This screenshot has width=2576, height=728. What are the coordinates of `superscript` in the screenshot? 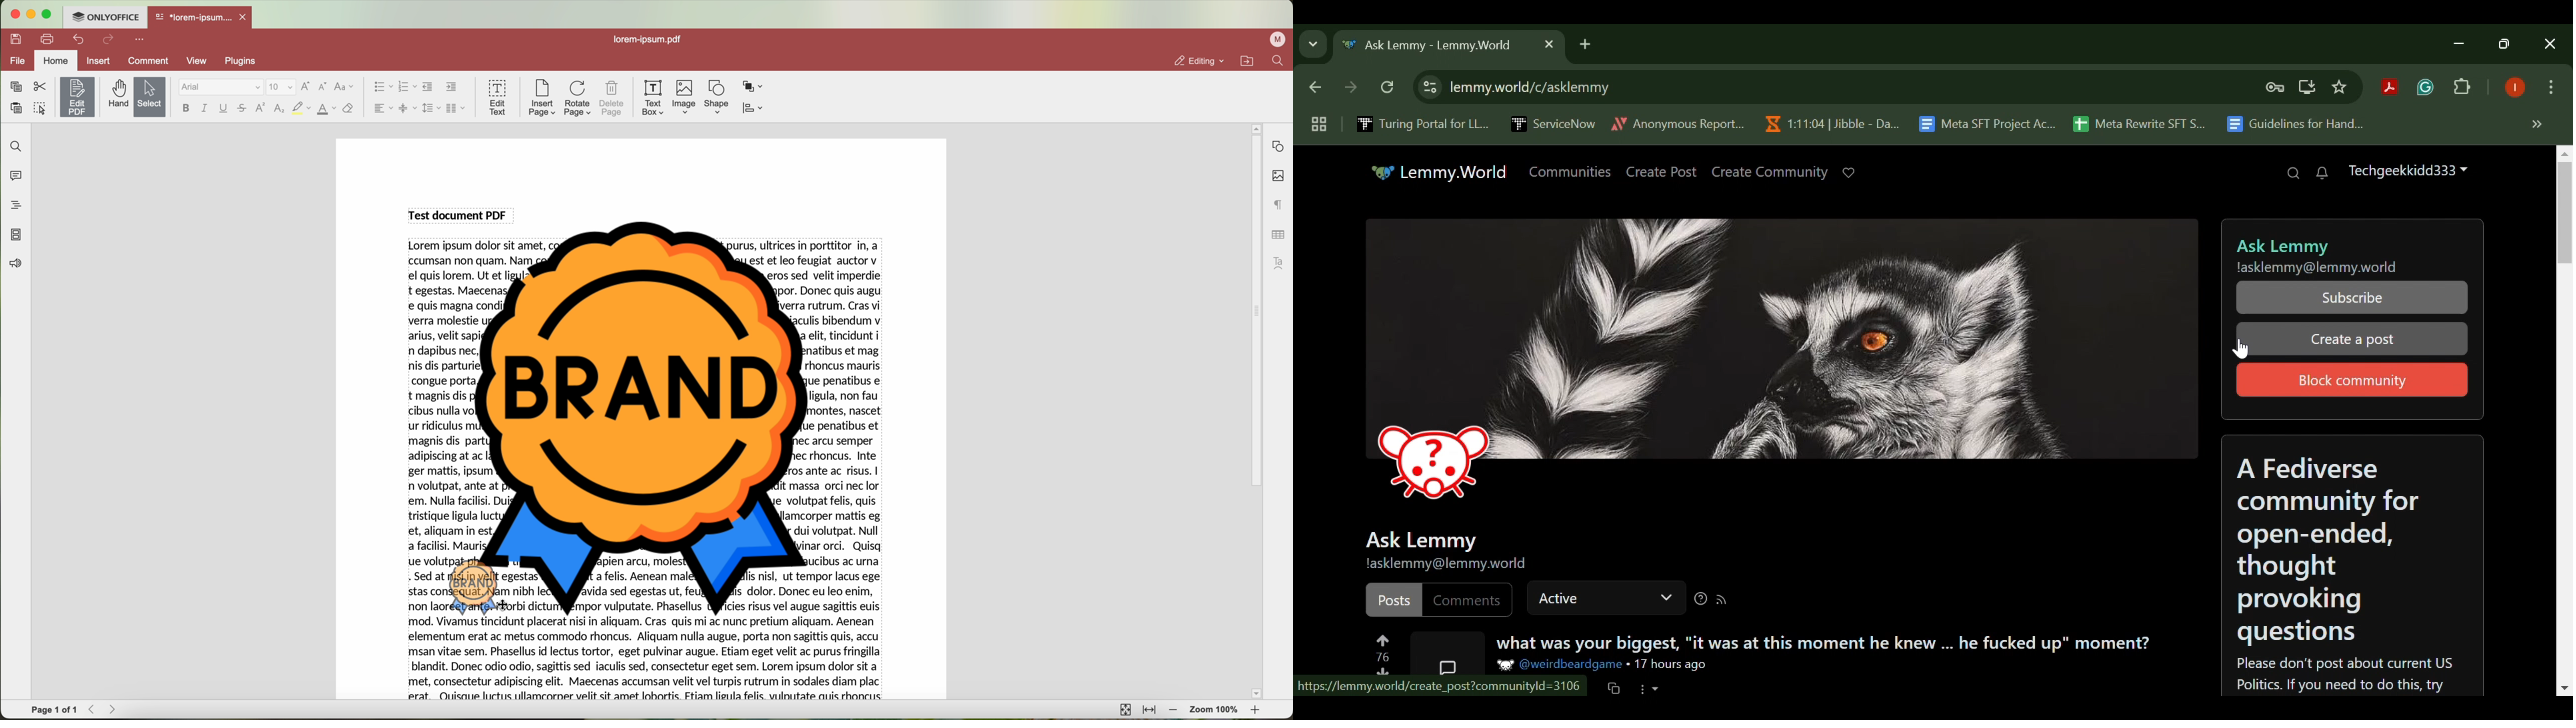 It's located at (261, 108).